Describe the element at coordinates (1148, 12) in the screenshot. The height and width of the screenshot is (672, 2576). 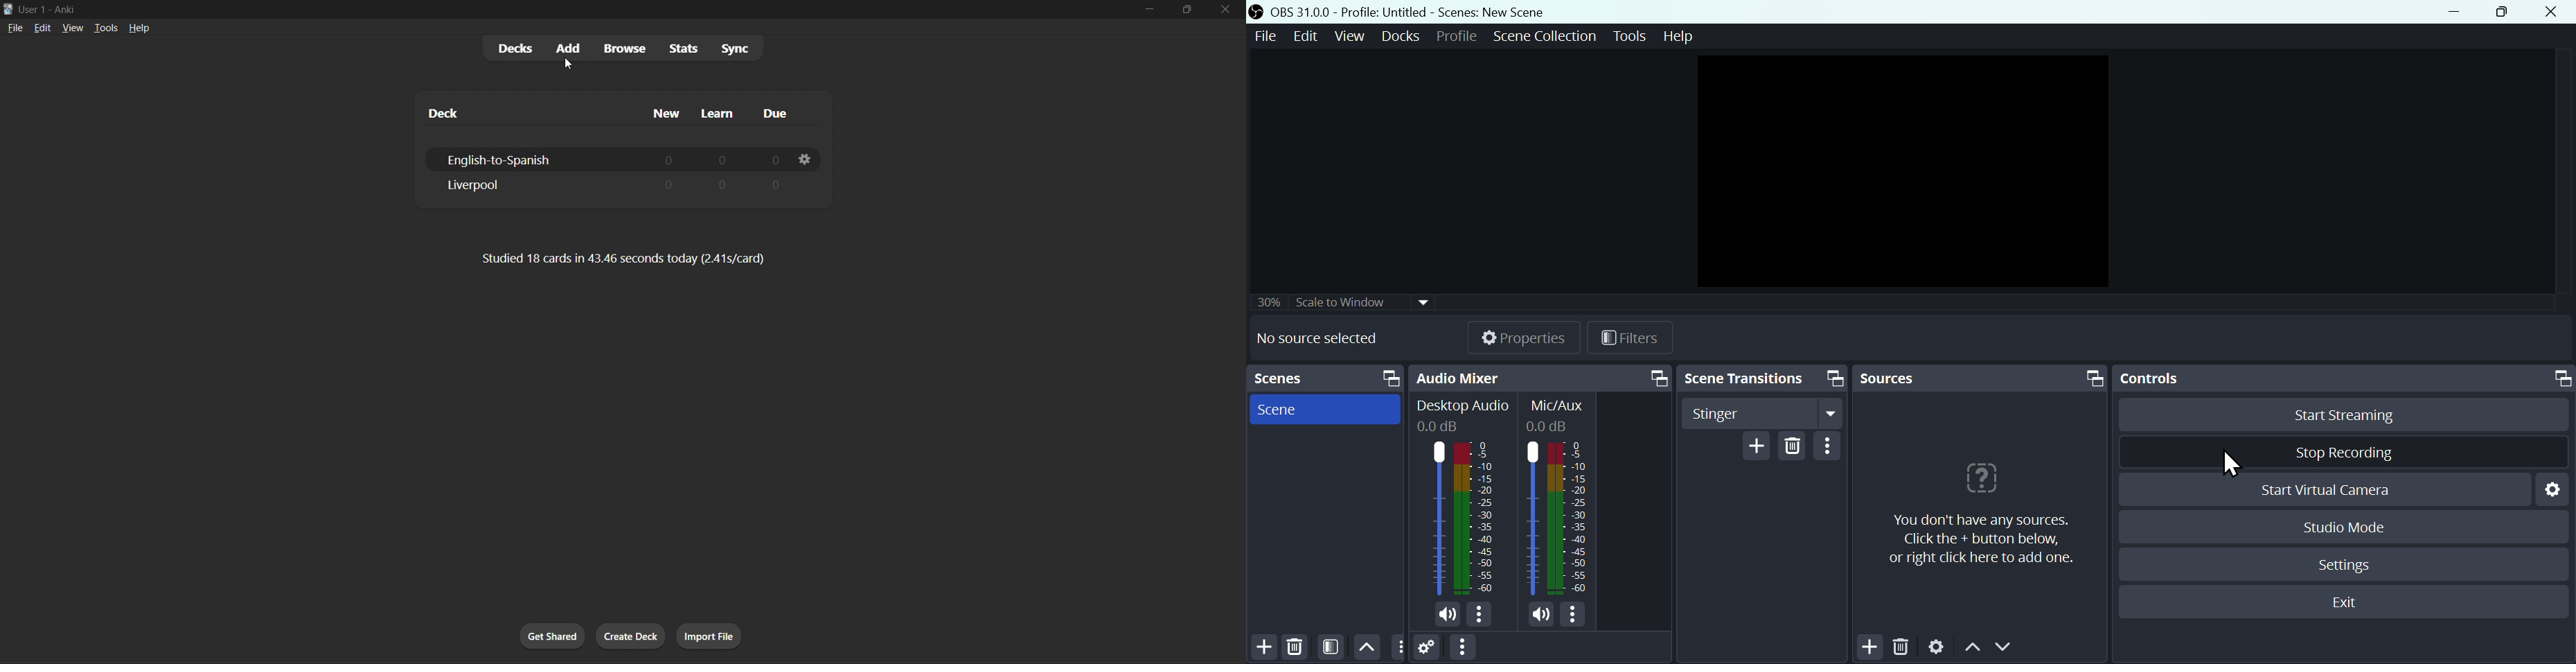
I see `minimize` at that location.